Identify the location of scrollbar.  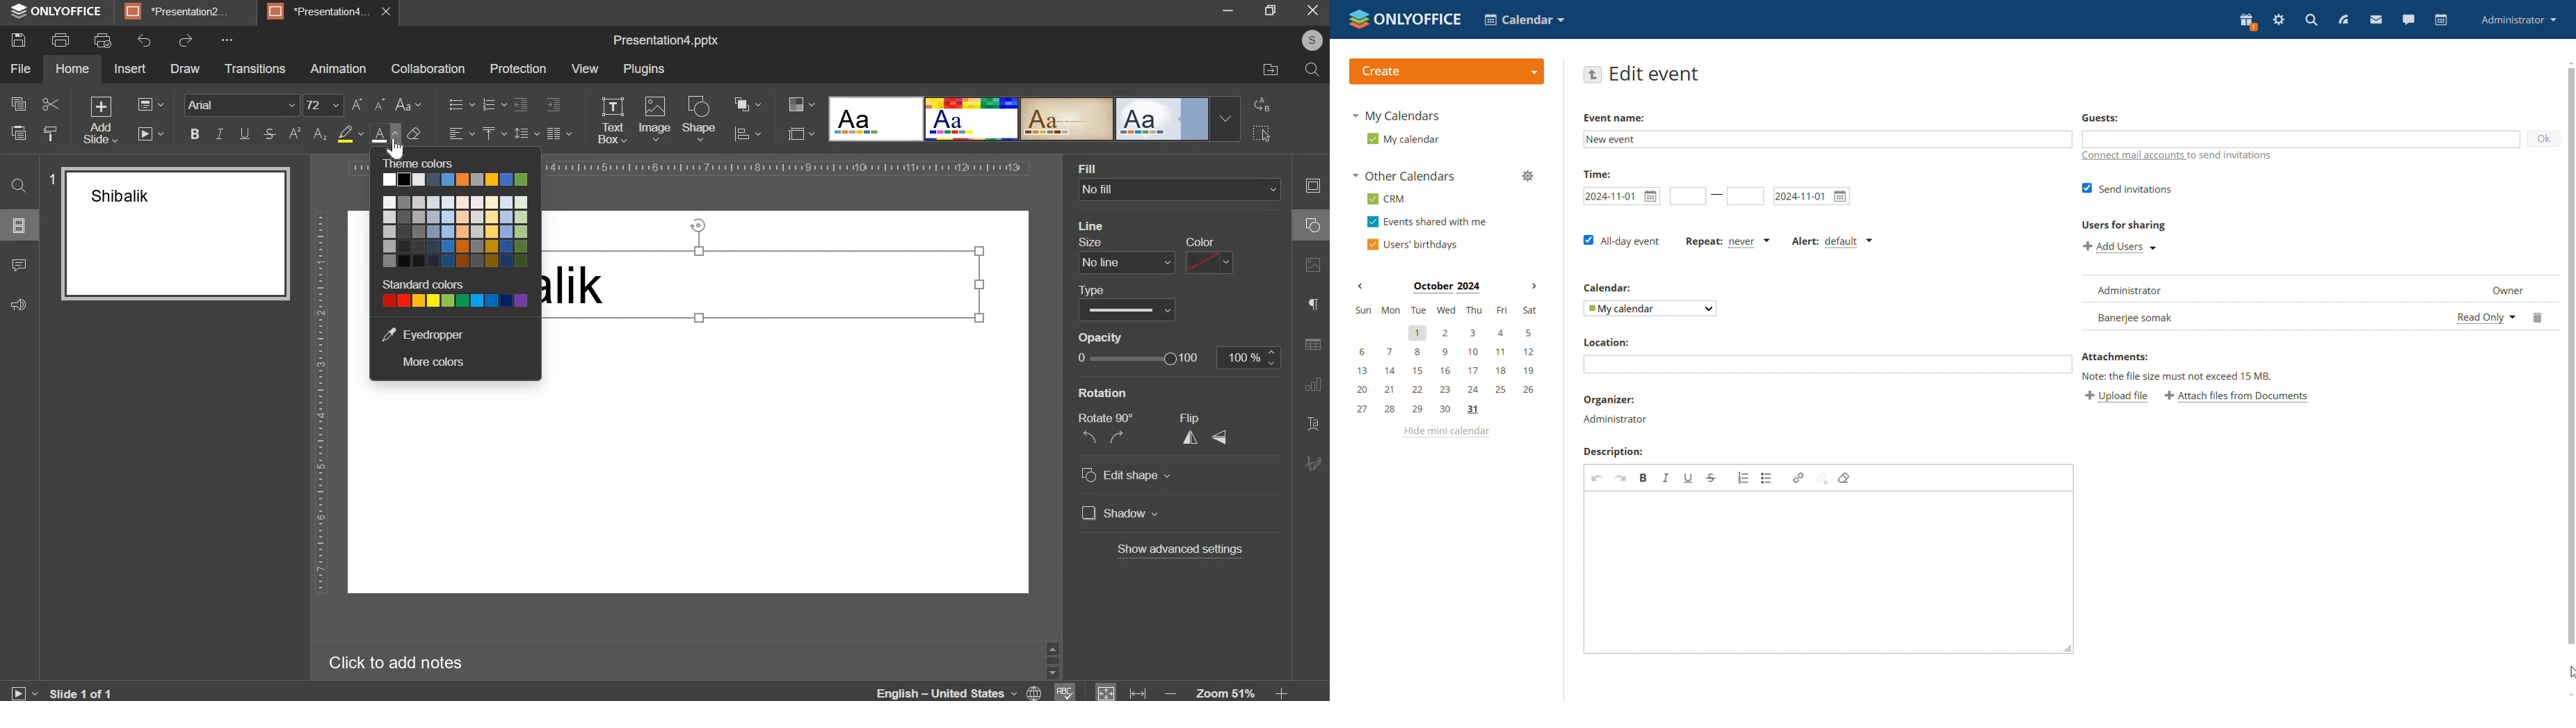
(2571, 356).